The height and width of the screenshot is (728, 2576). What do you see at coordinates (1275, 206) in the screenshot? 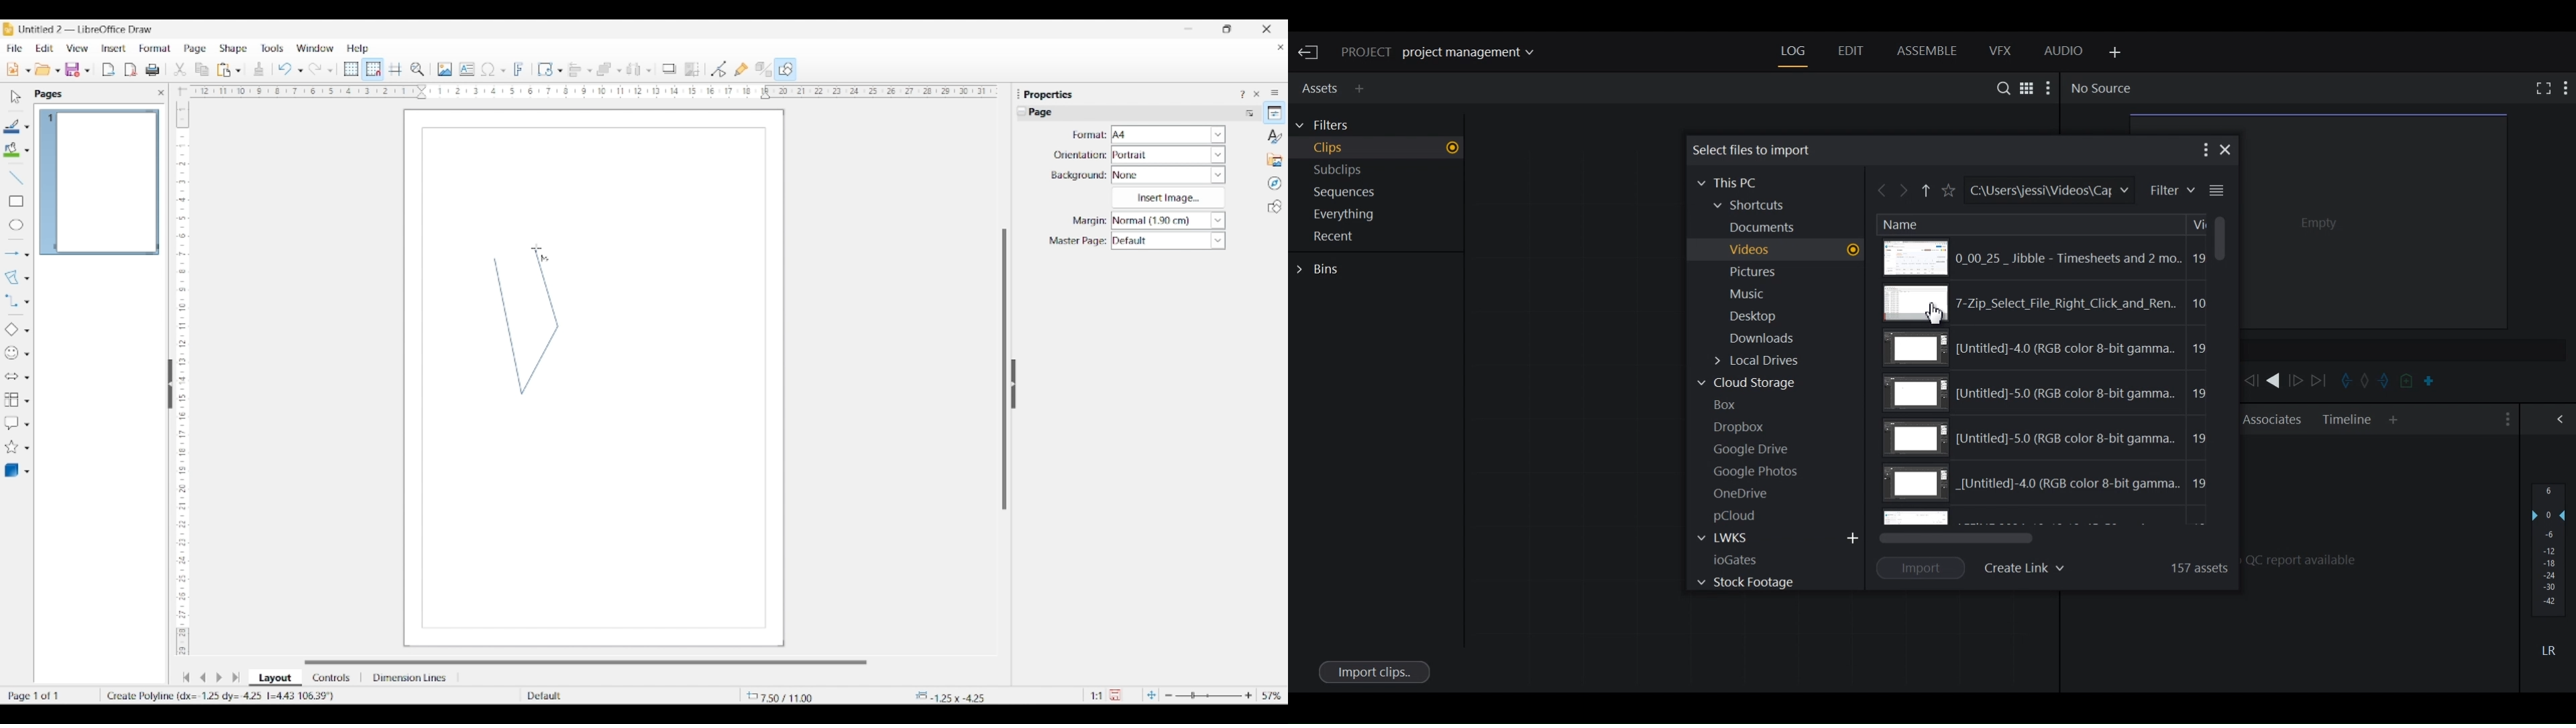
I see `Shapes` at bounding box center [1275, 206].